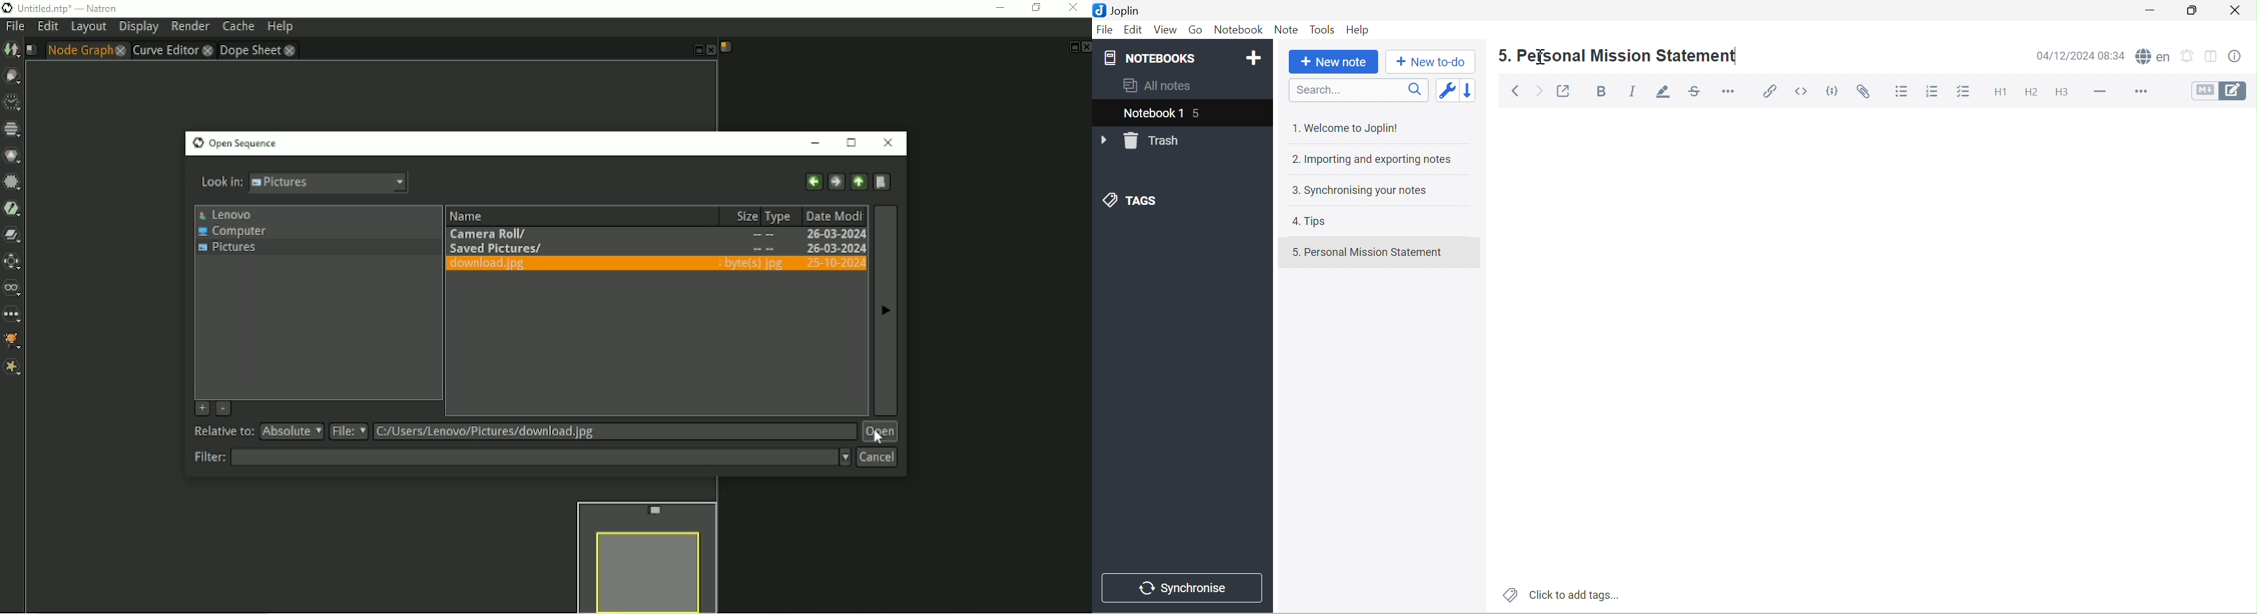  What do you see at coordinates (1907, 94) in the screenshot?
I see `Bulleted list` at bounding box center [1907, 94].